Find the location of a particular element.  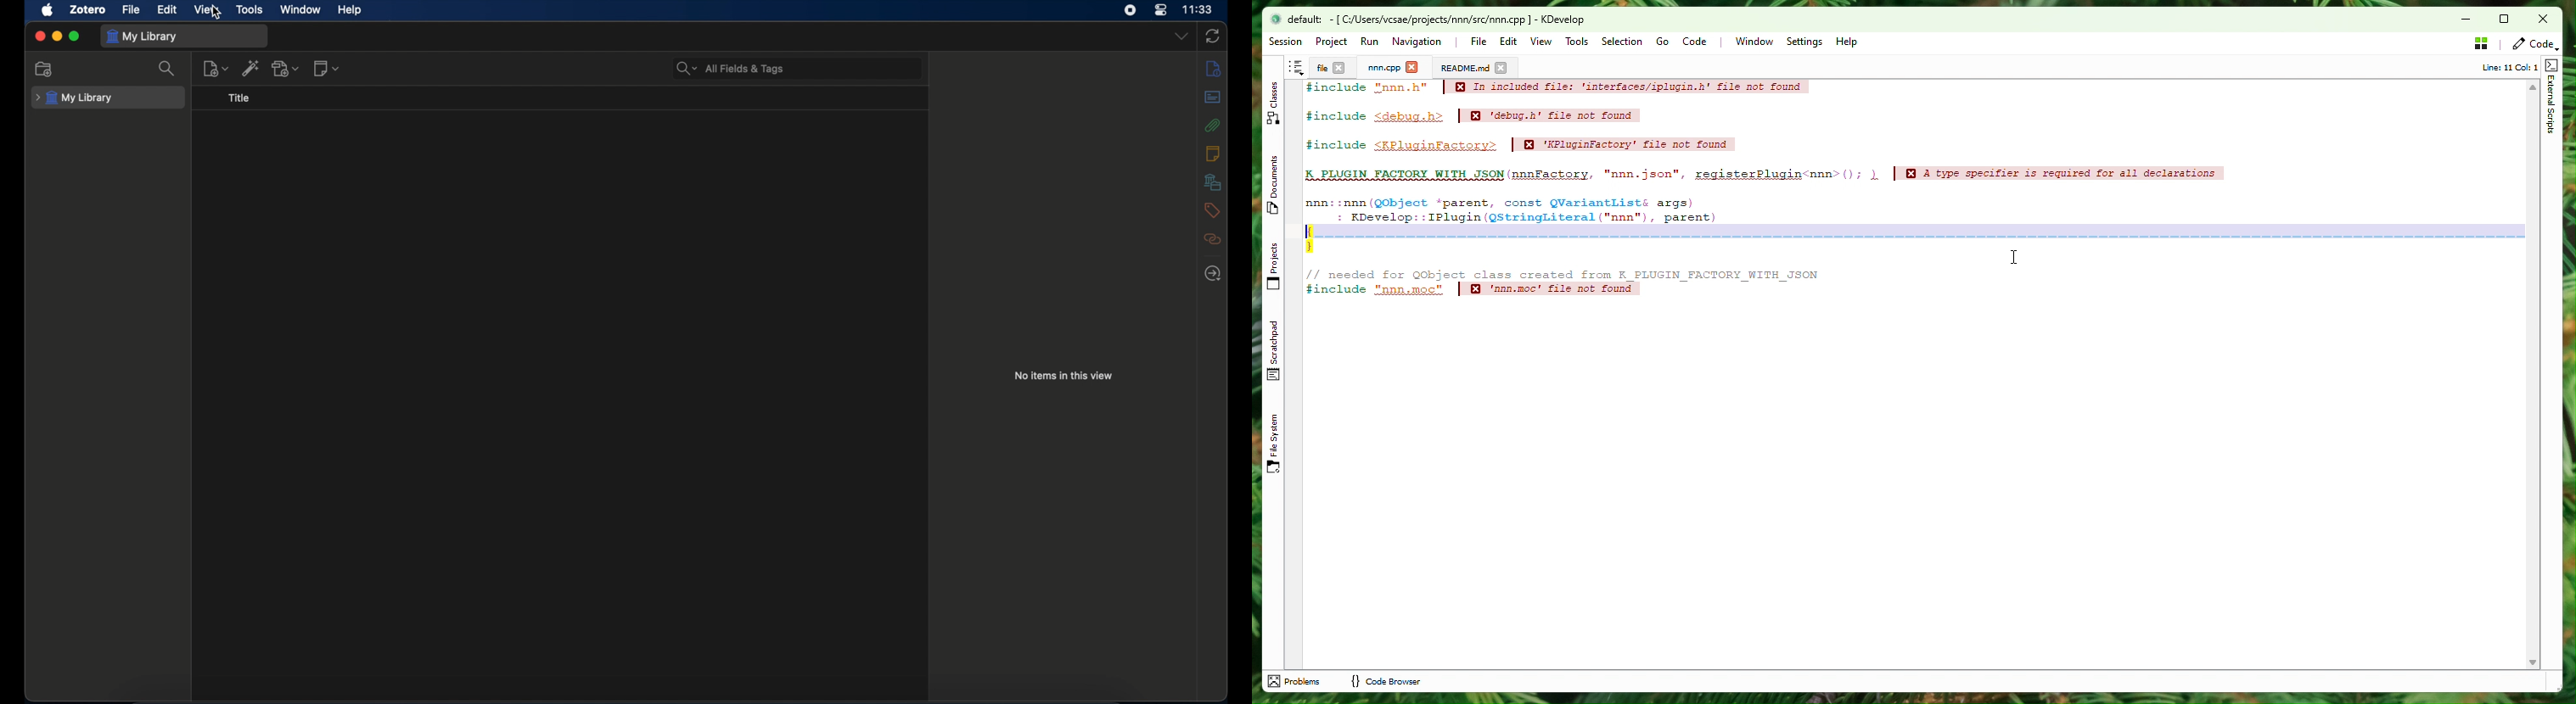

zotero is located at coordinates (87, 10).